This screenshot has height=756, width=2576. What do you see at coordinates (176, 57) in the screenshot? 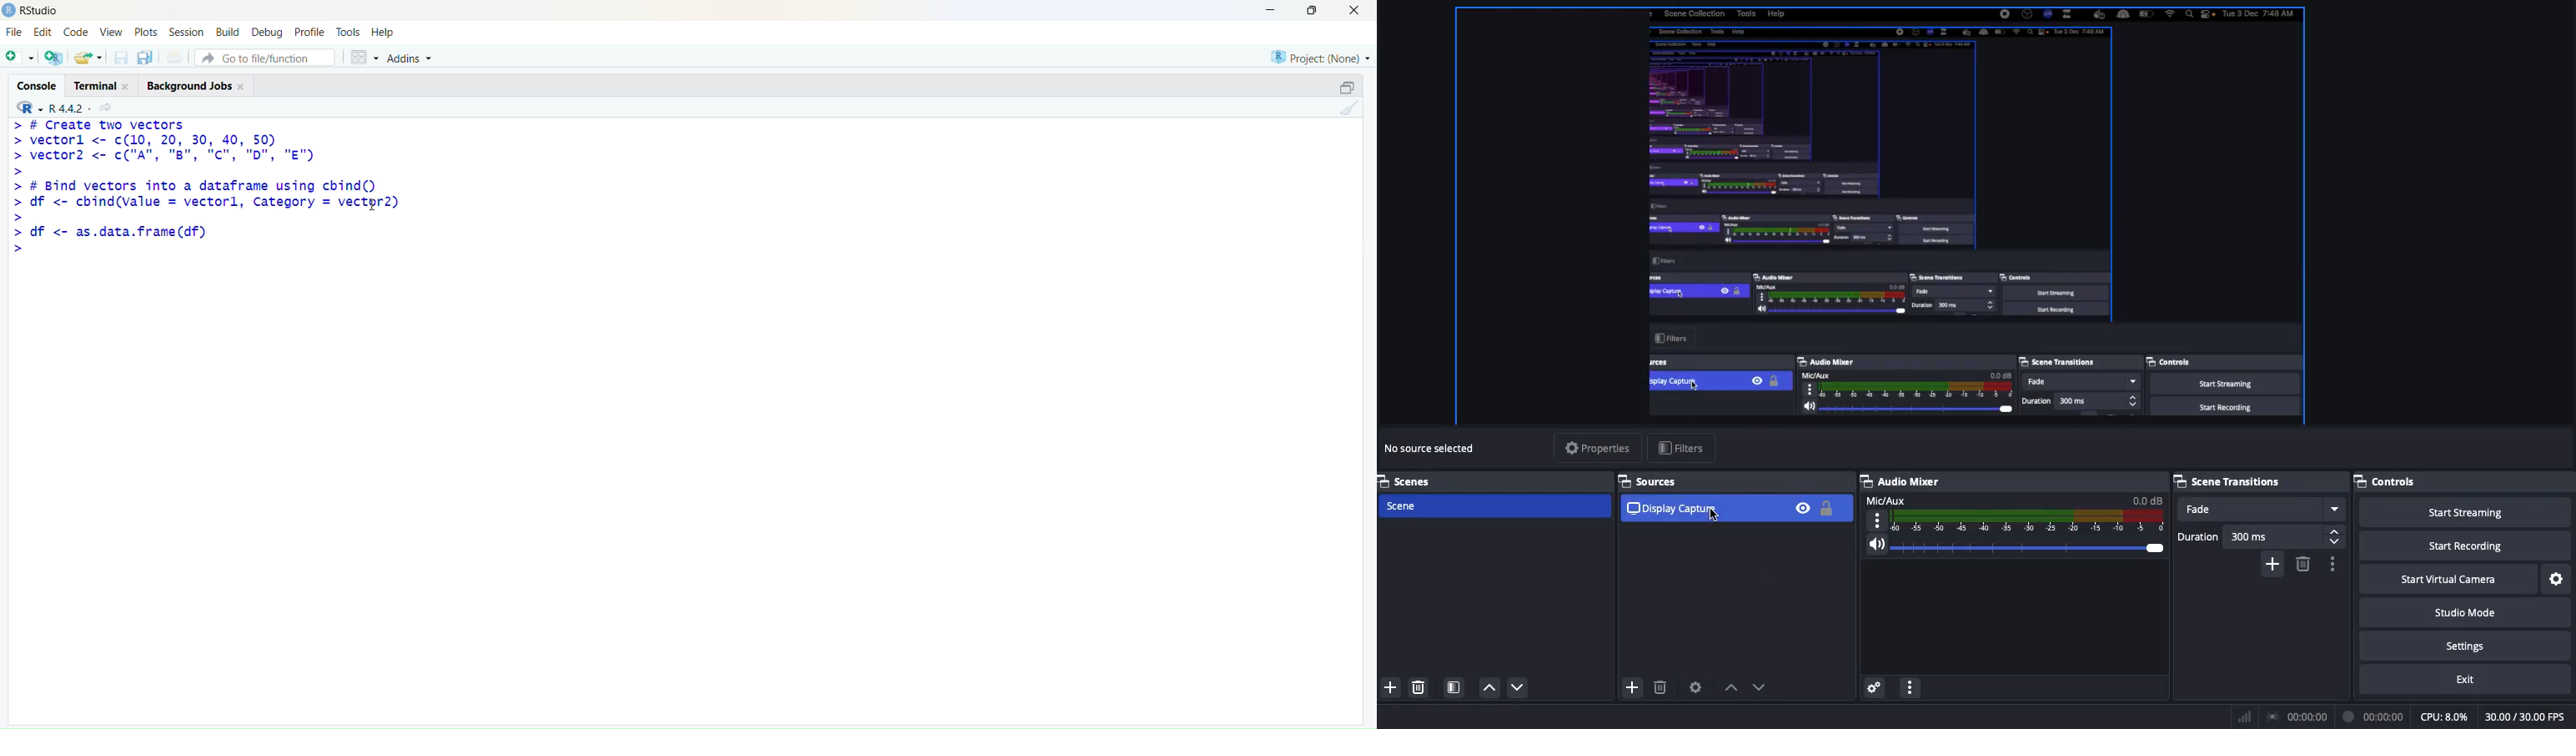
I see `print the current file` at bounding box center [176, 57].